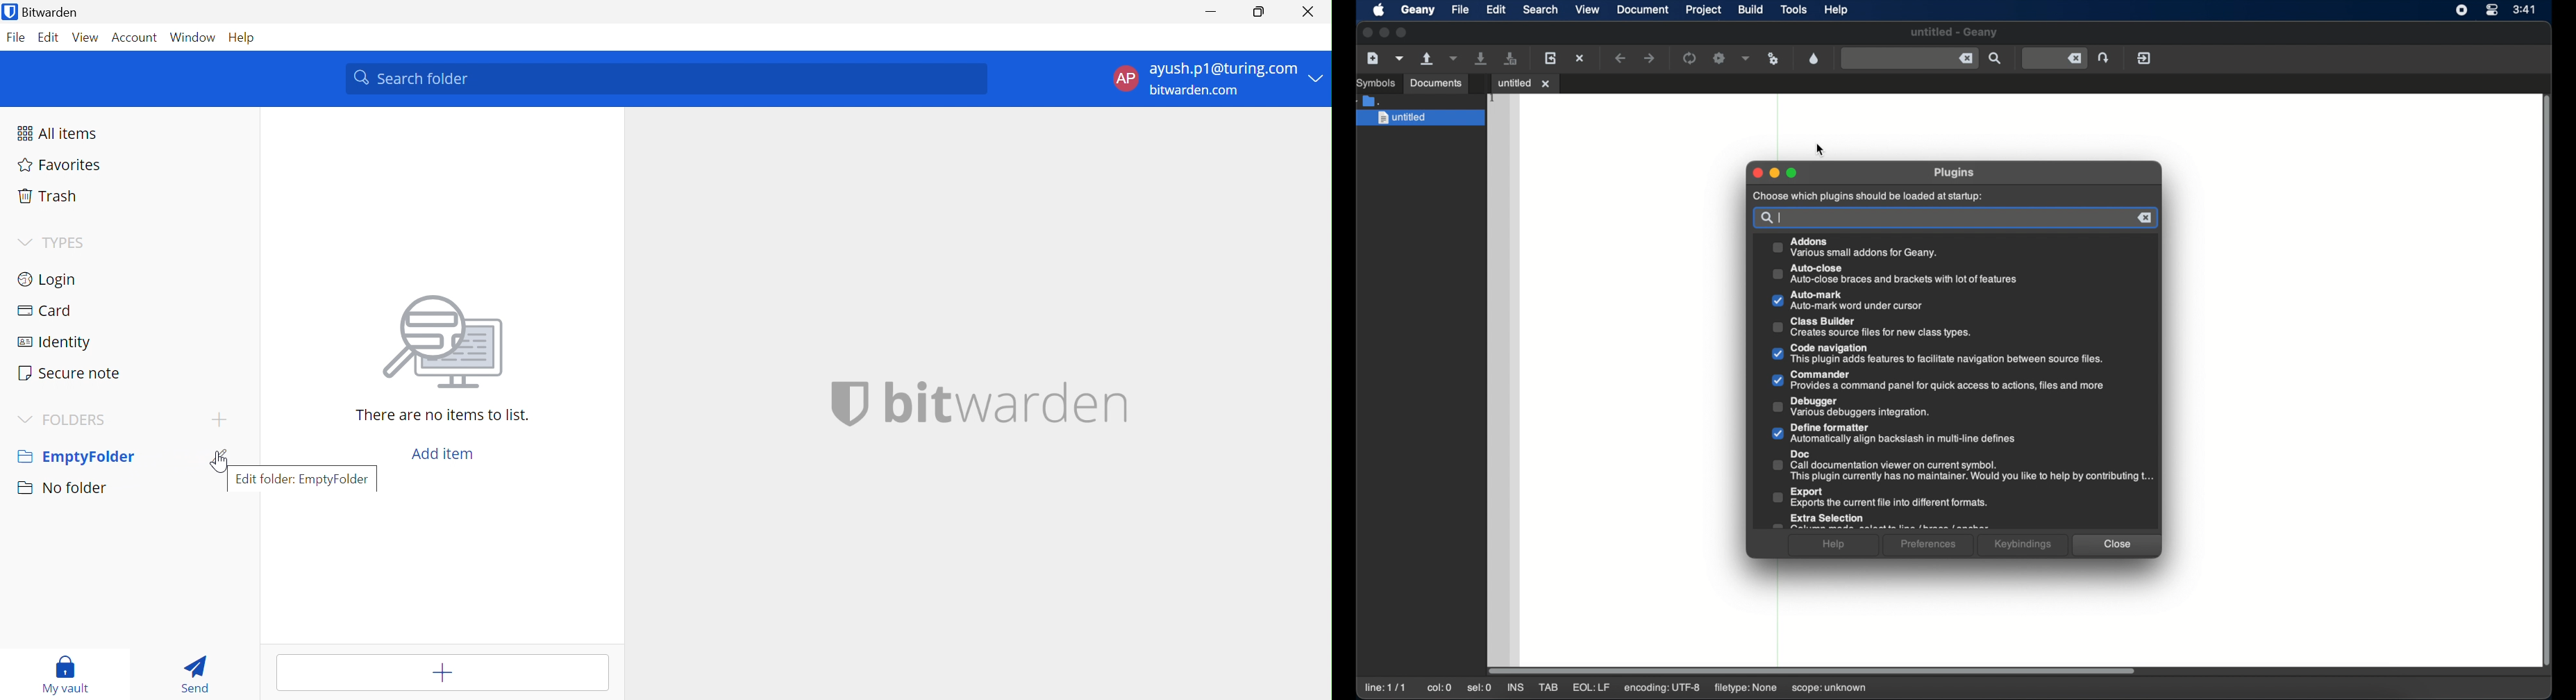 This screenshot has width=2576, height=700. Describe the element at coordinates (443, 455) in the screenshot. I see `Add item` at that location.